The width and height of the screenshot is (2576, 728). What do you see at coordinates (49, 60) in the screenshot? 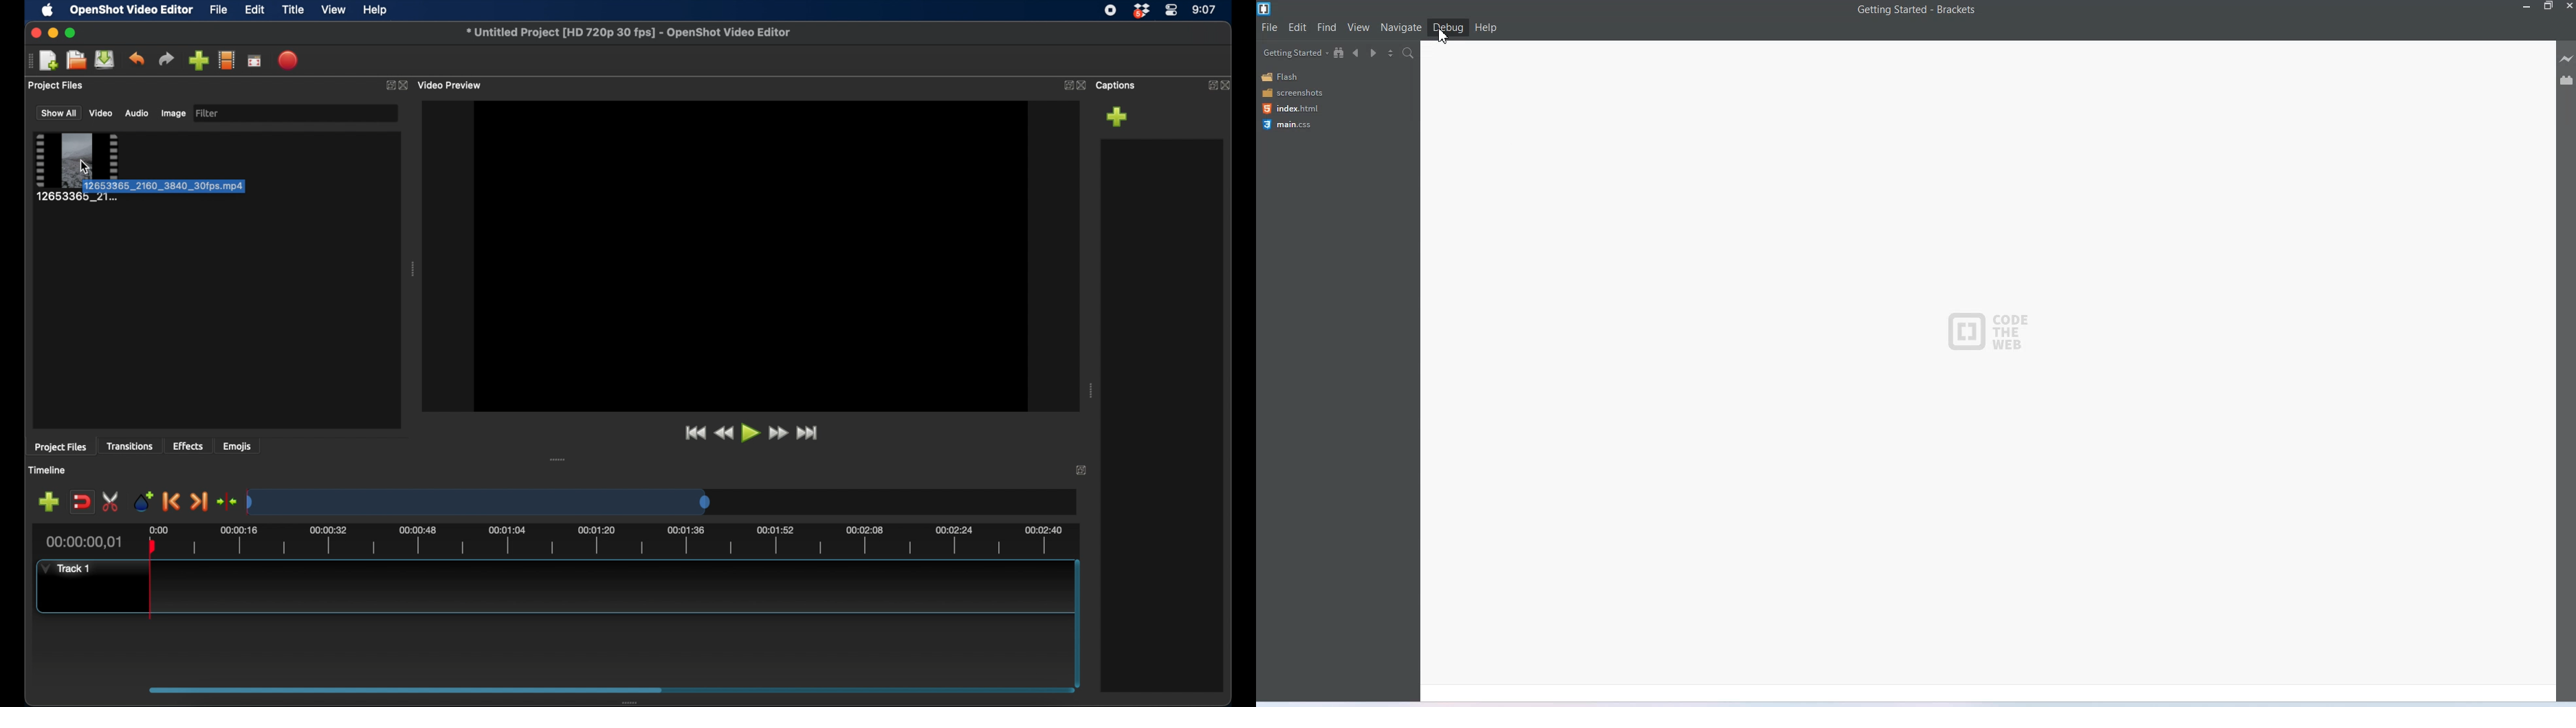
I see `new project` at bounding box center [49, 60].